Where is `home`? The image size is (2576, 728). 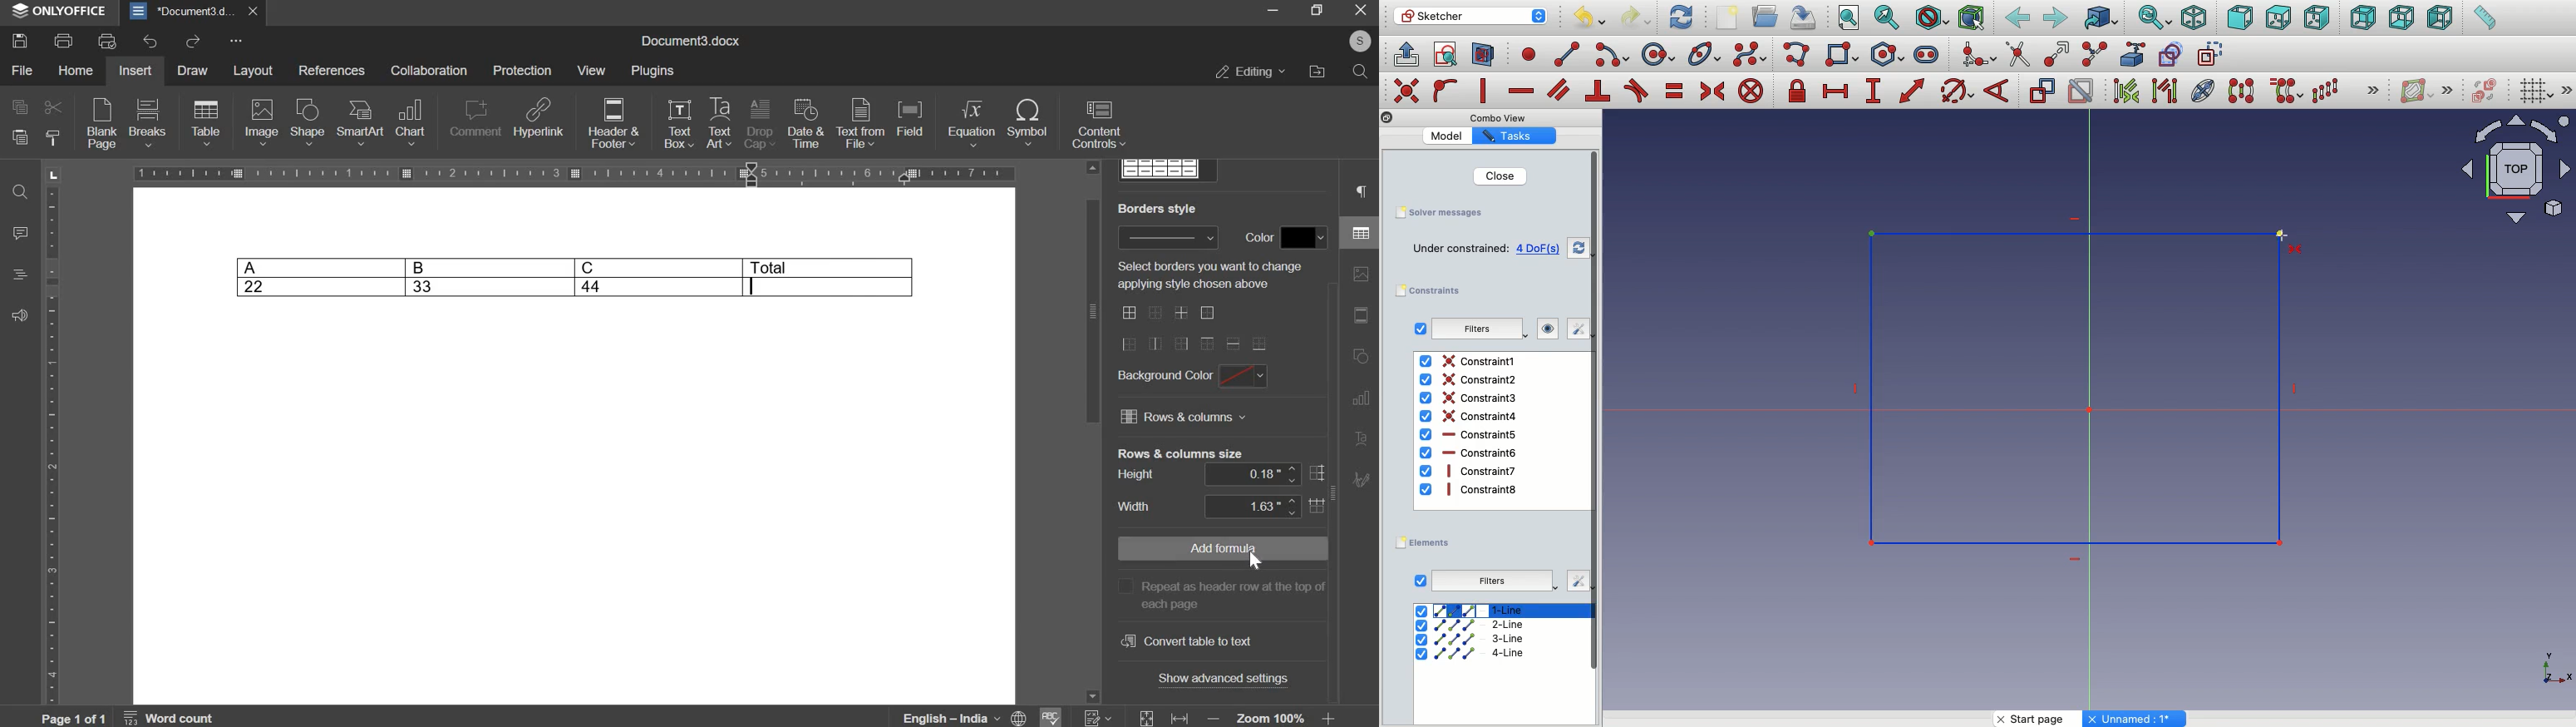 home is located at coordinates (75, 71).